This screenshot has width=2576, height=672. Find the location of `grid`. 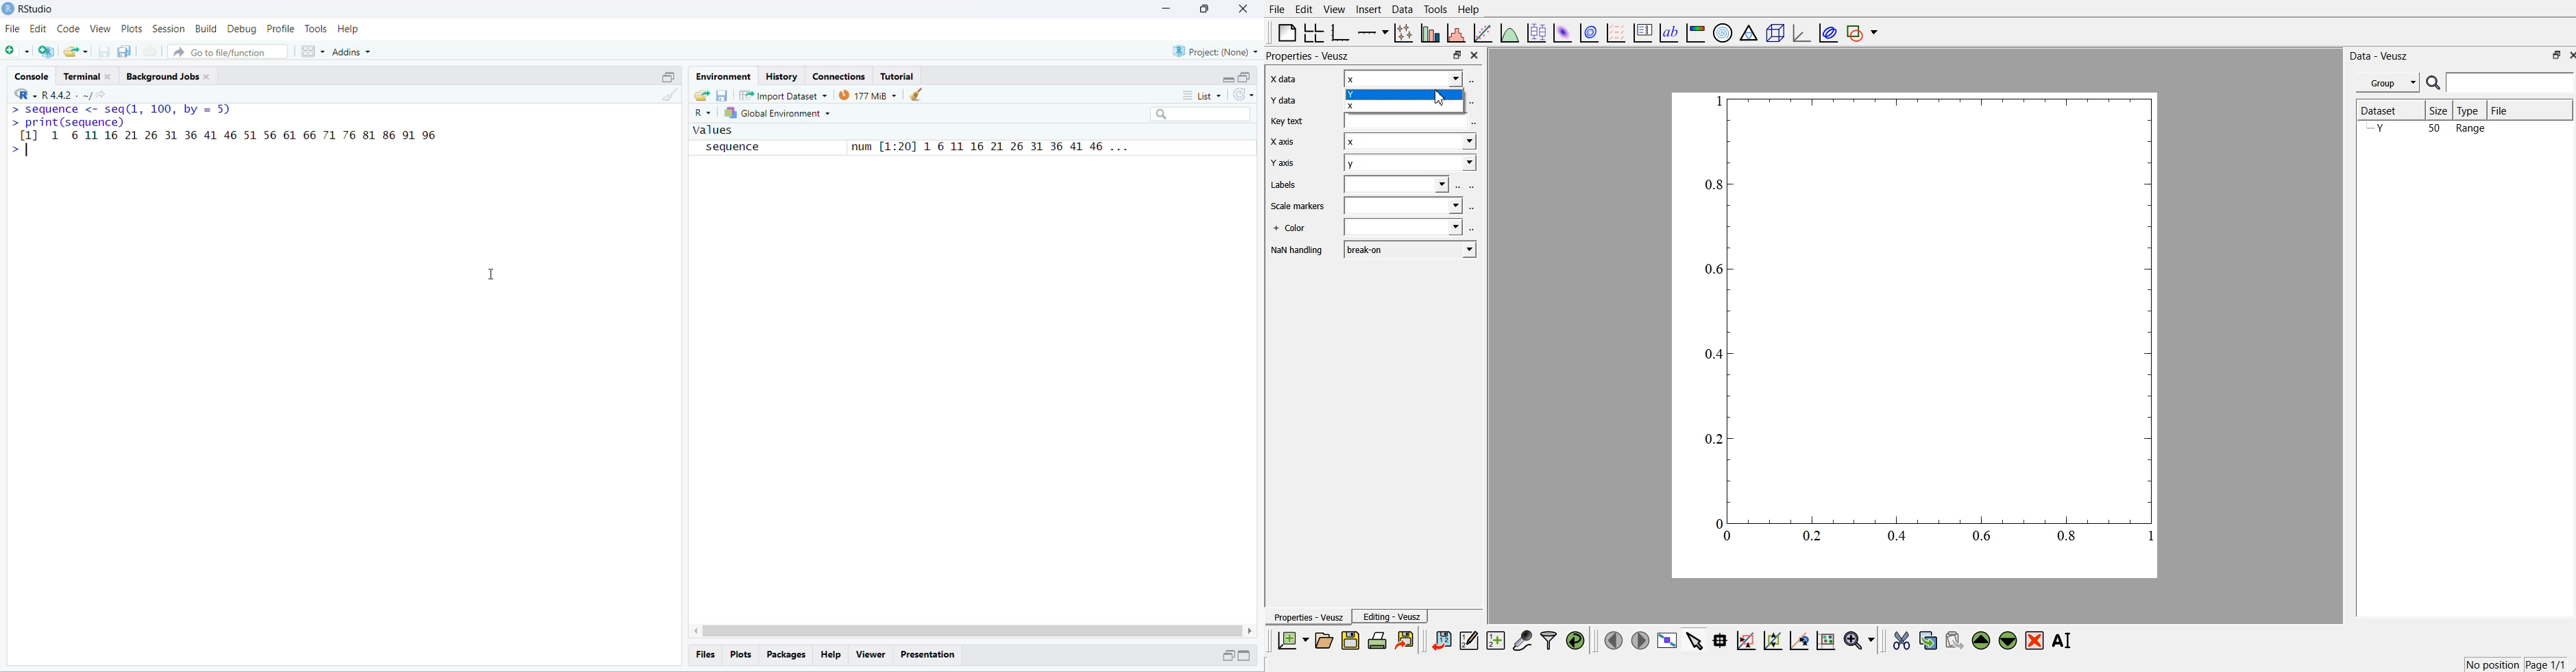

grid is located at coordinates (314, 52).